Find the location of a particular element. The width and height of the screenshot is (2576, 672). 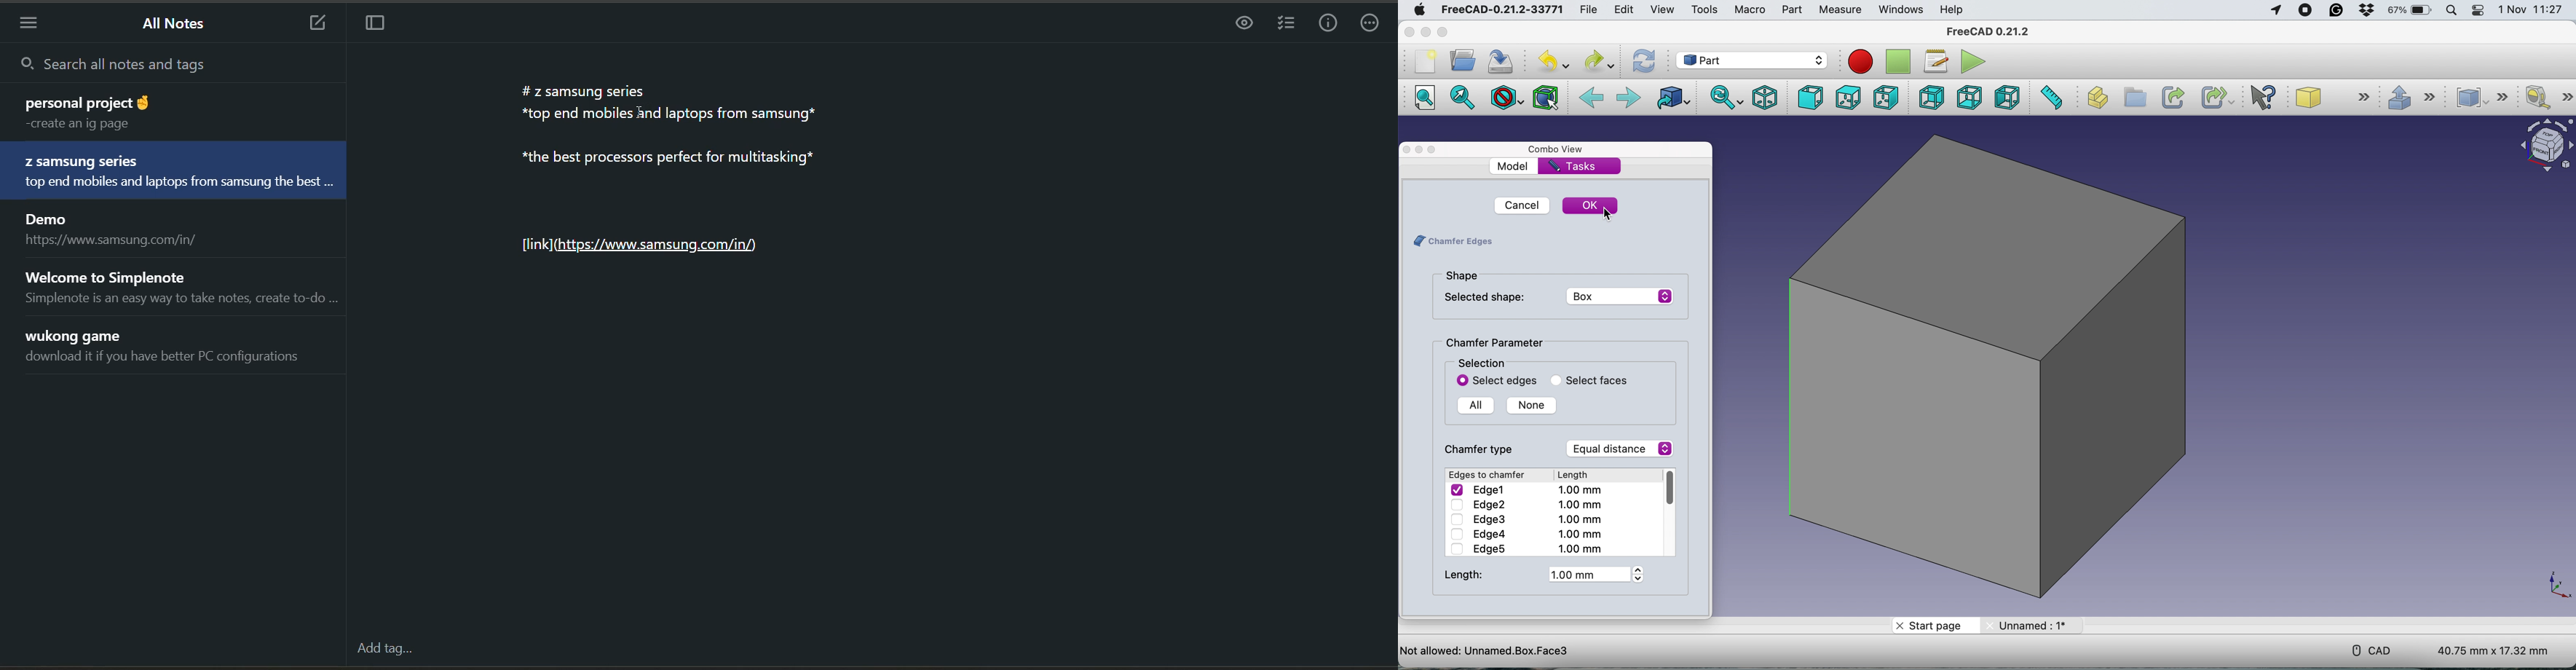

menu is located at coordinates (34, 22).